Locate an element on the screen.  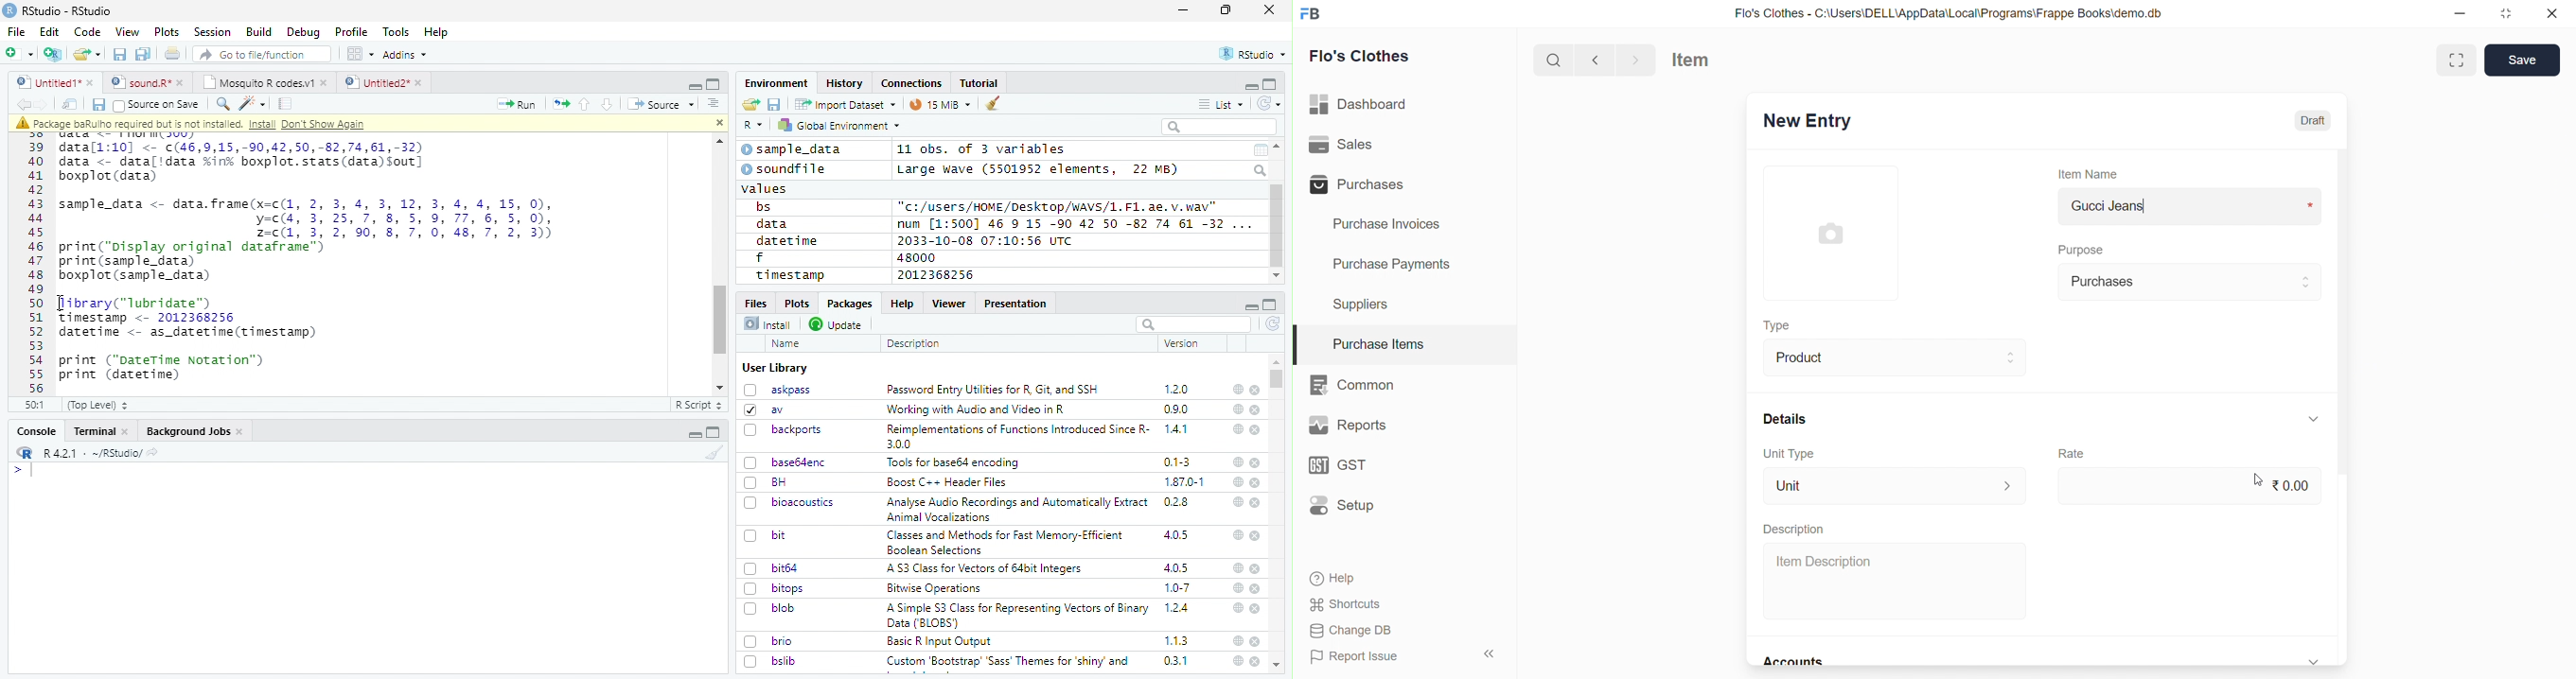
bit is located at coordinates (766, 536).